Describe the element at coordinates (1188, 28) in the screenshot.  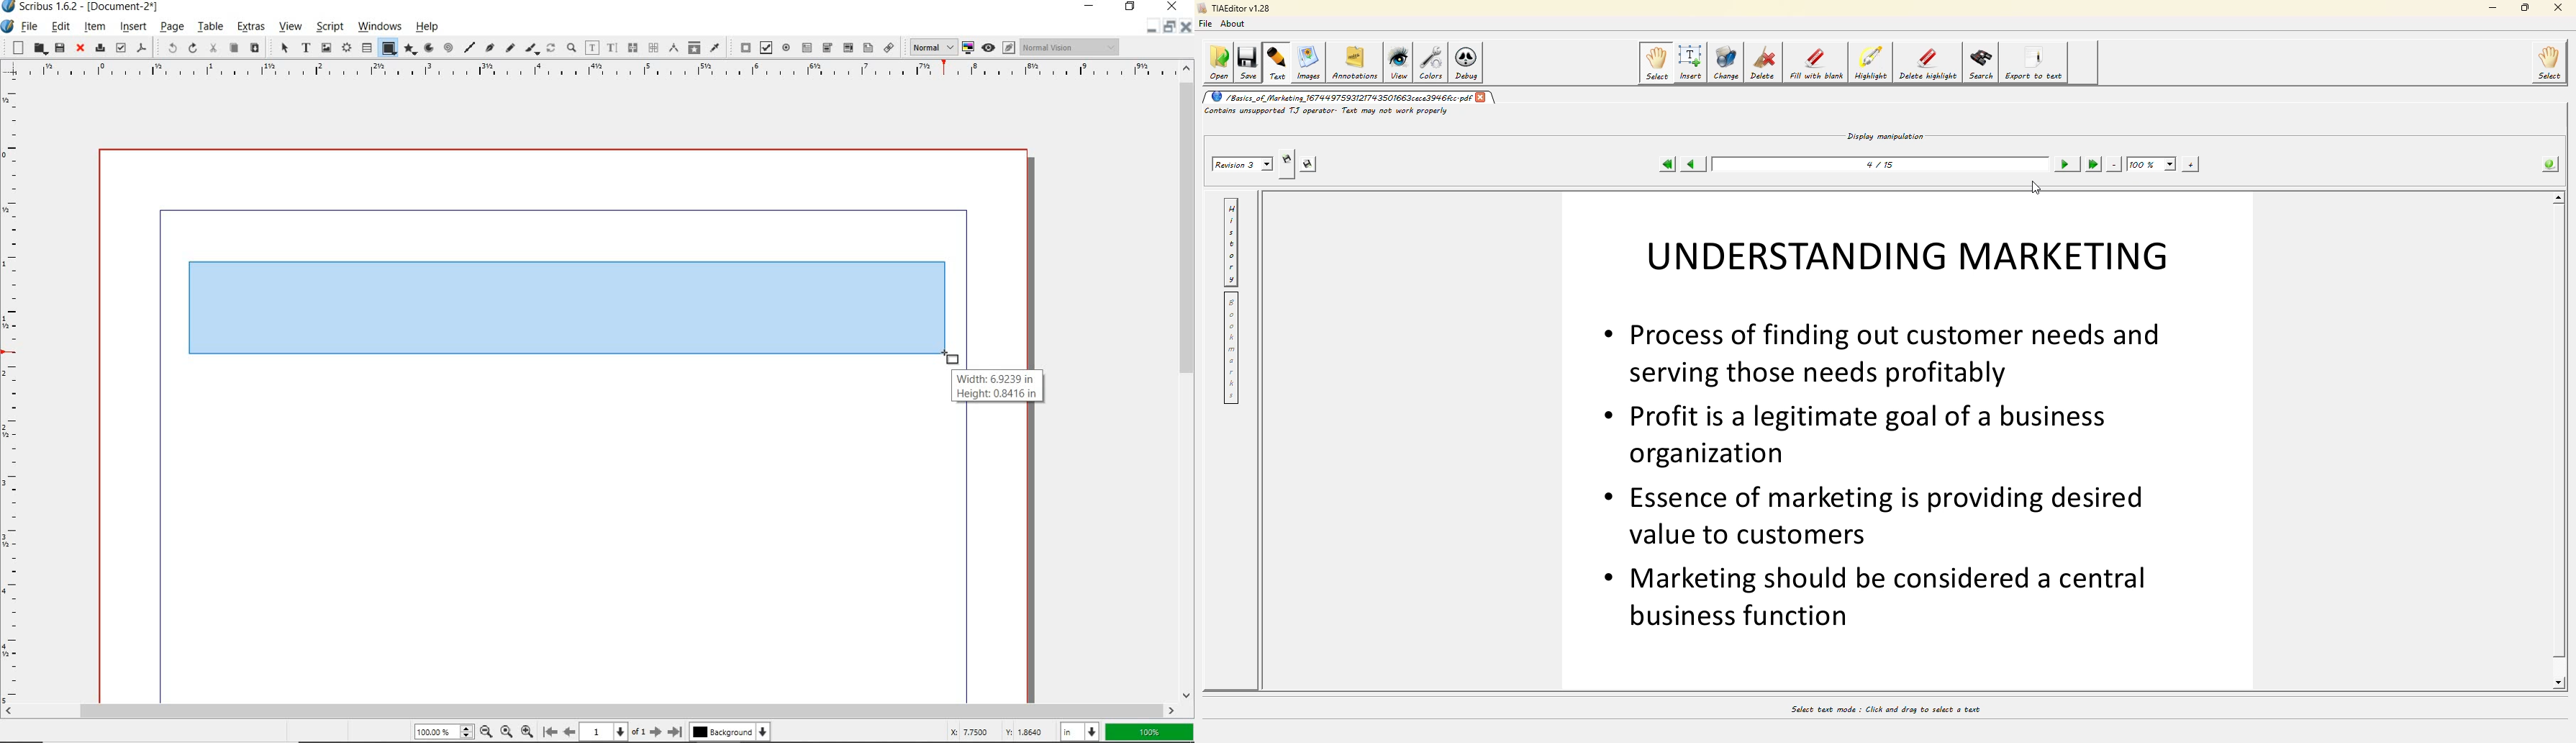
I see `close` at that location.